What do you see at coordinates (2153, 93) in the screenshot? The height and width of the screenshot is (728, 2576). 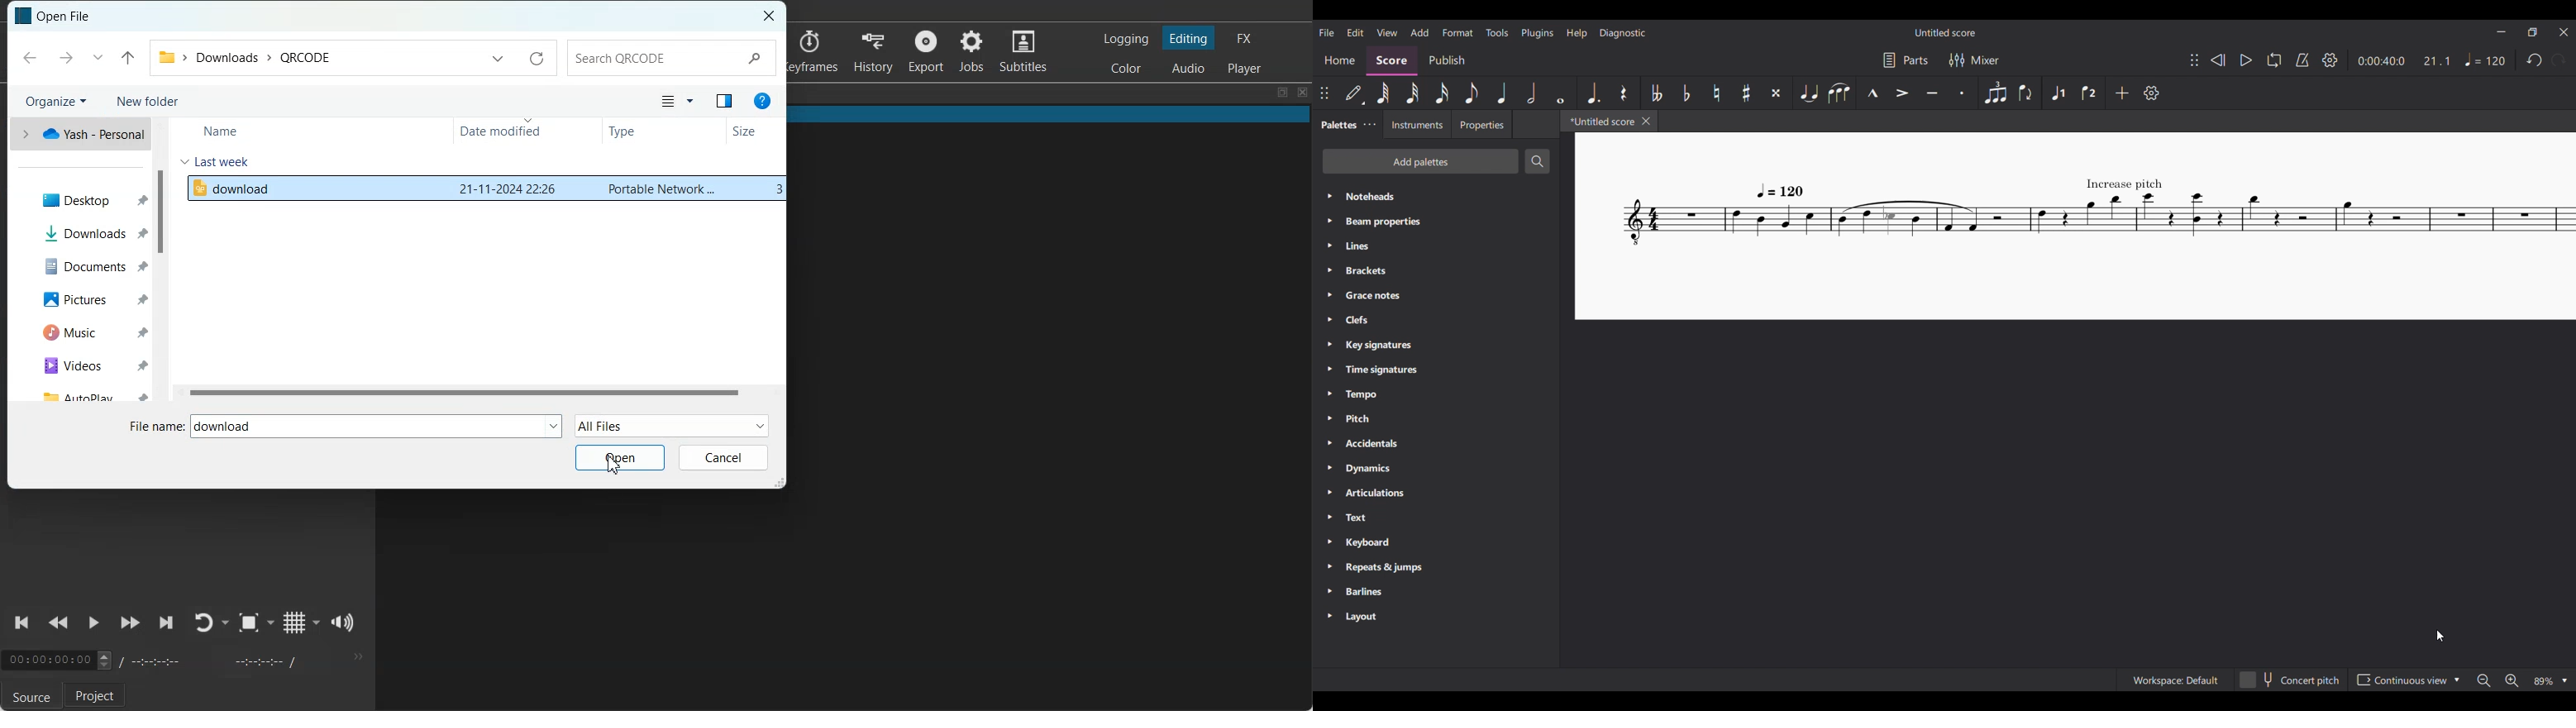 I see `Setting` at bounding box center [2153, 93].